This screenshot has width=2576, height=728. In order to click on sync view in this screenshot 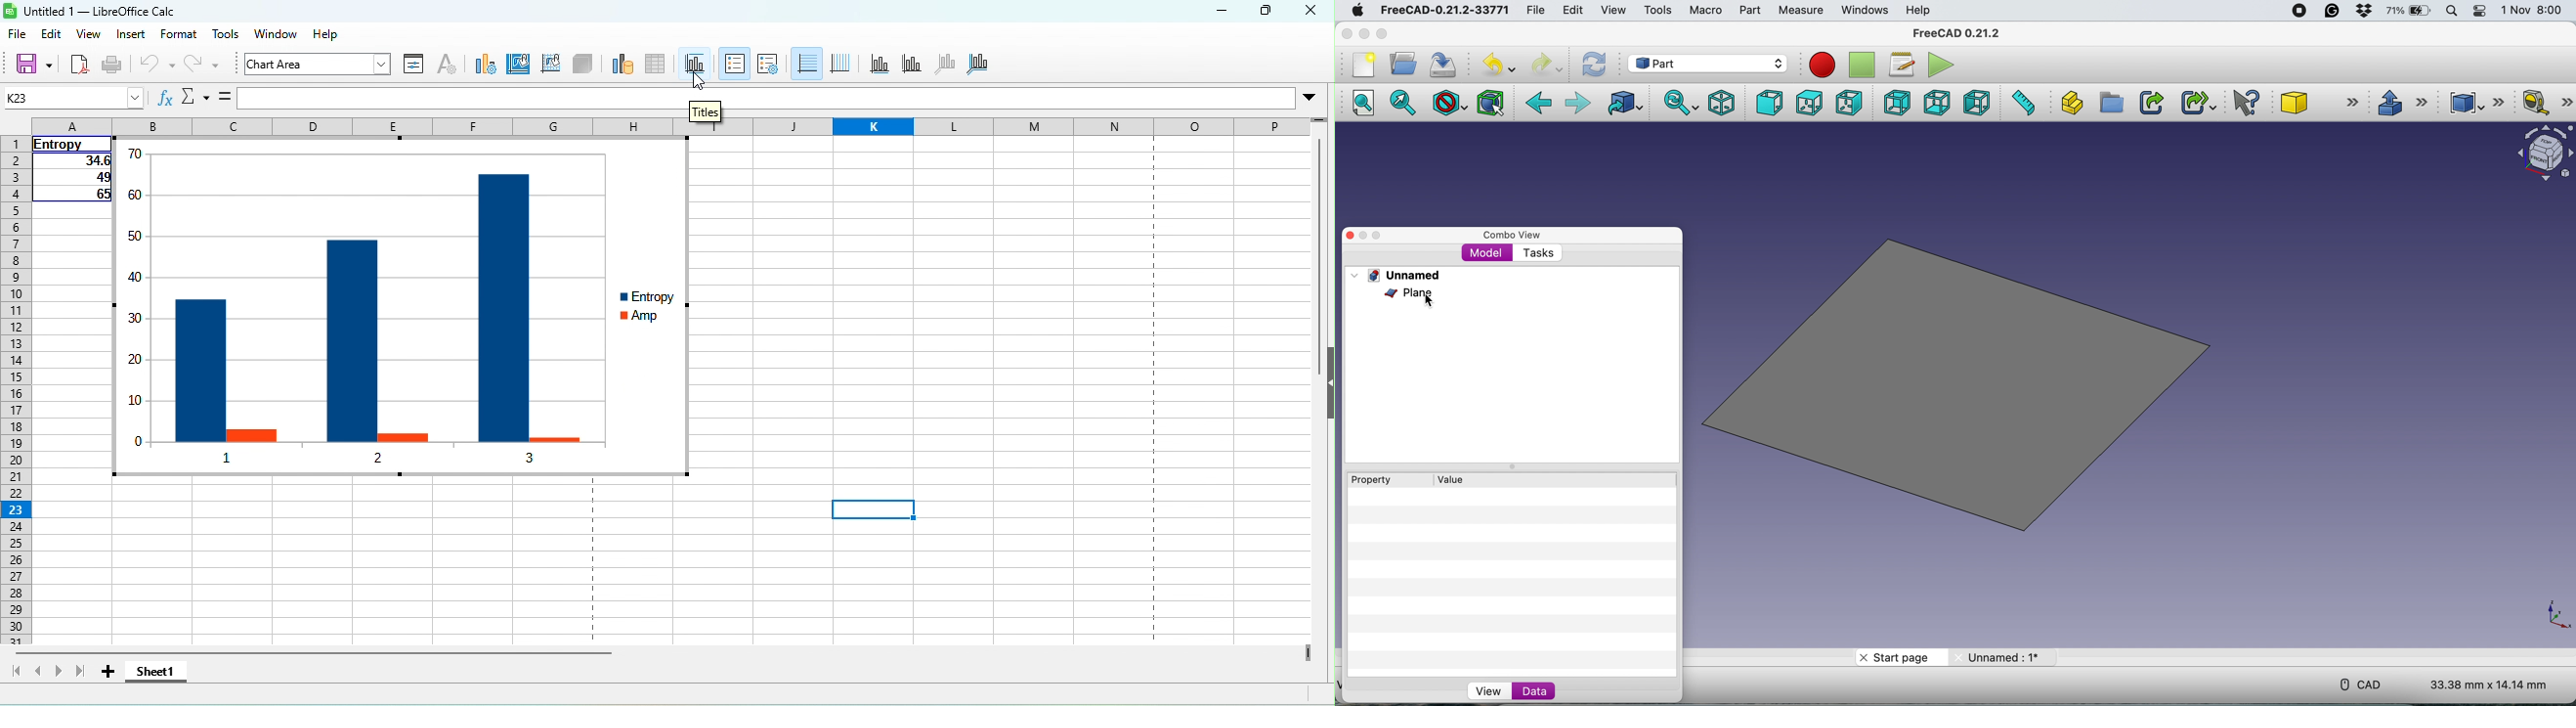, I will do `click(1683, 105)`.